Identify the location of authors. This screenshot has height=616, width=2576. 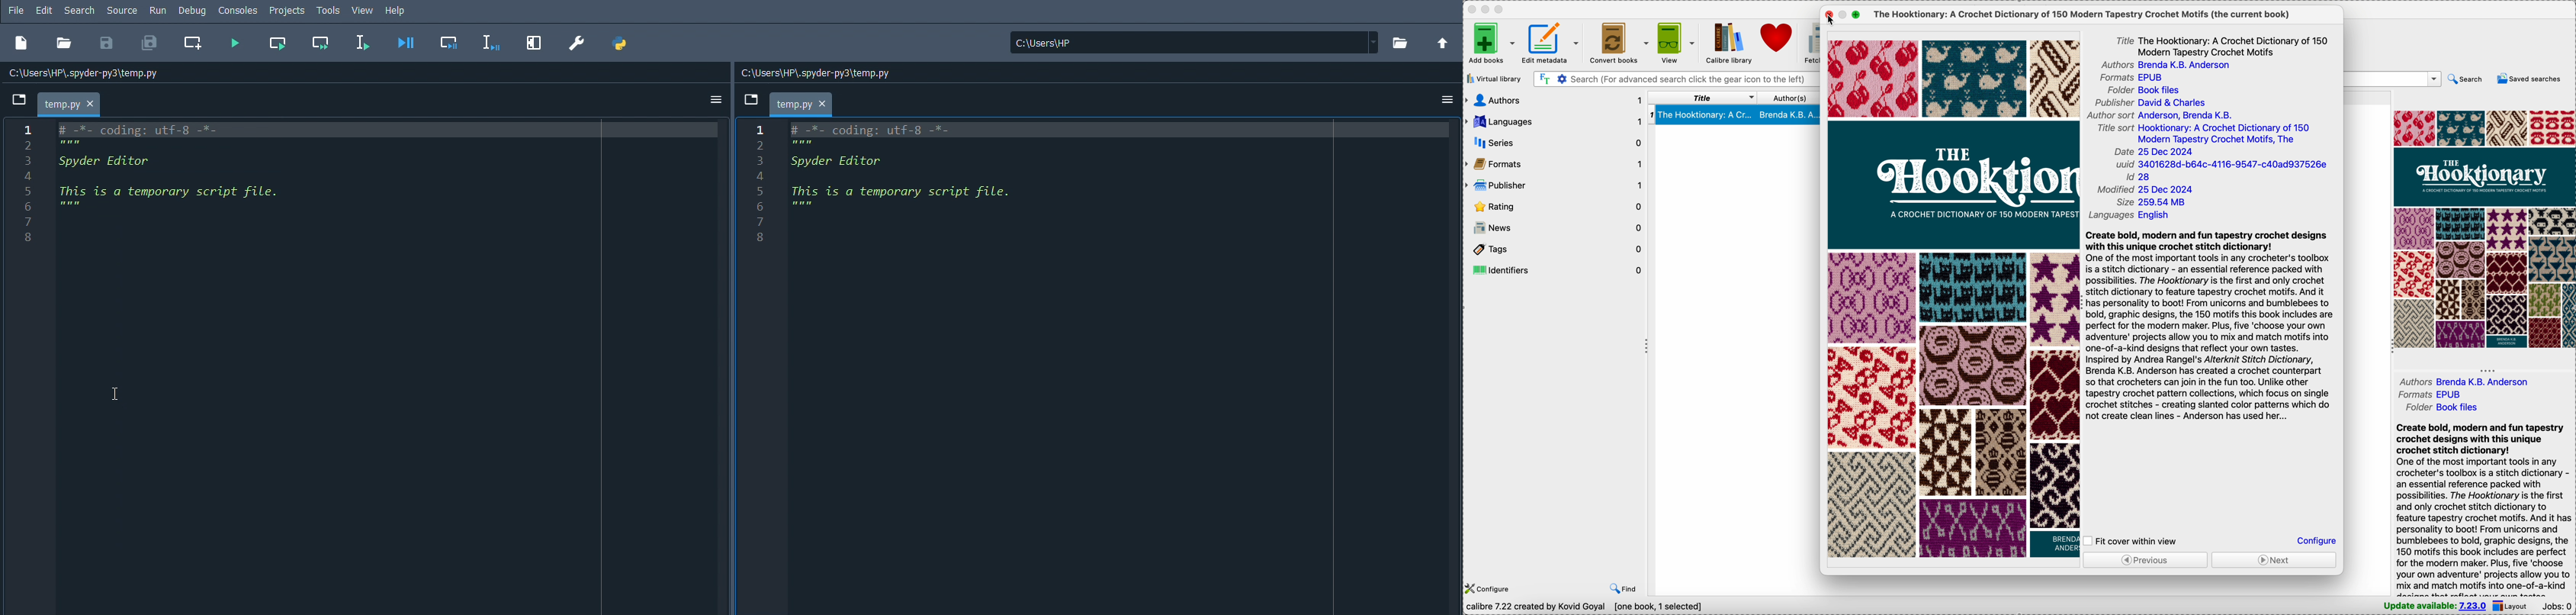
(2166, 66).